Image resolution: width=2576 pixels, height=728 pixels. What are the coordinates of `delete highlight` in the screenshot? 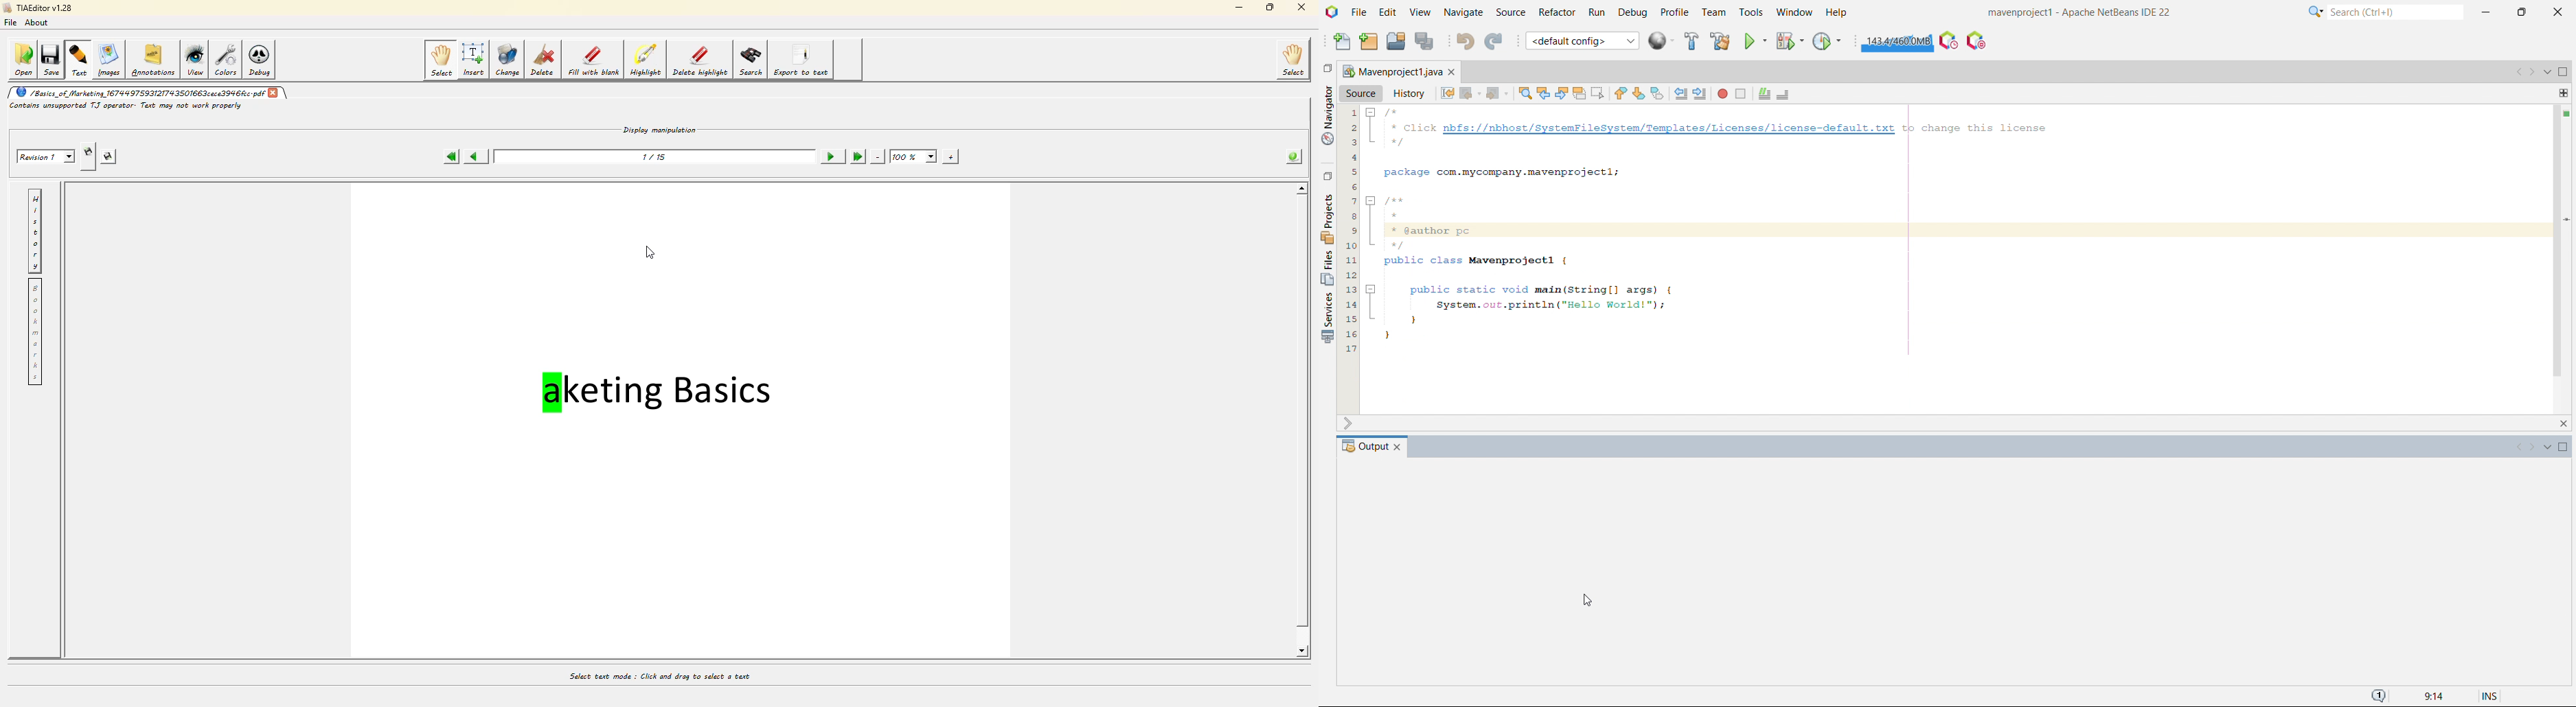 It's located at (701, 61).